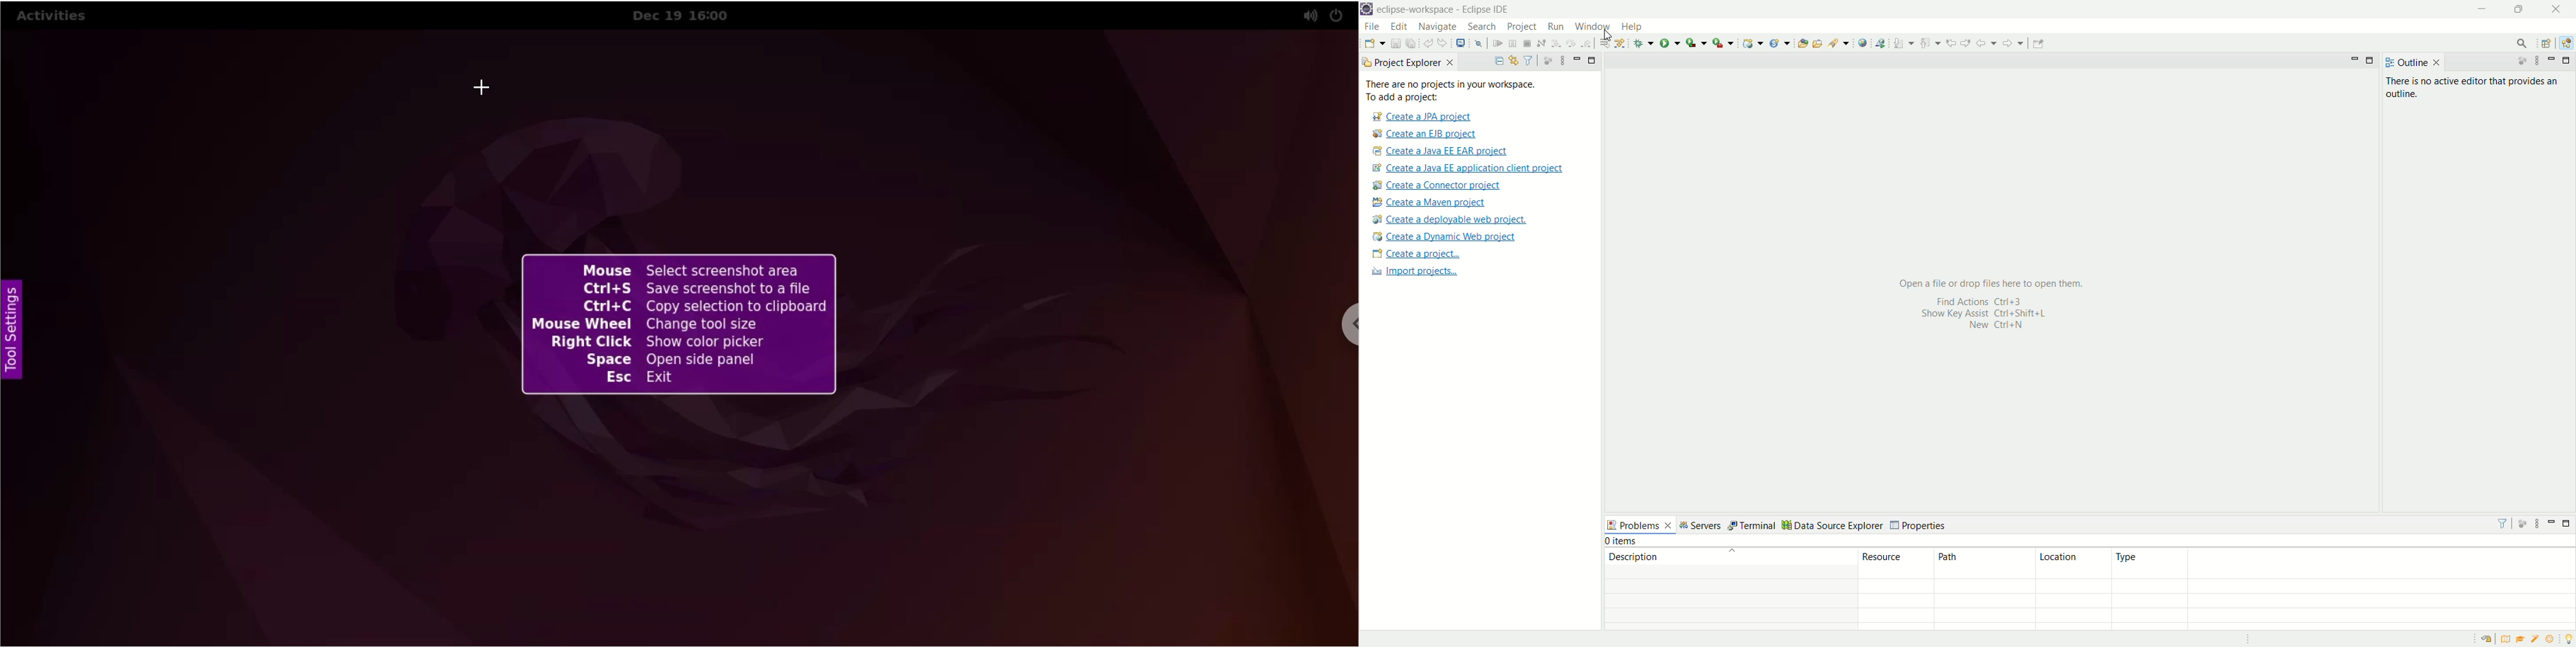 The width and height of the screenshot is (2576, 672). What do you see at coordinates (1696, 42) in the screenshot?
I see `coverage` at bounding box center [1696, 42].